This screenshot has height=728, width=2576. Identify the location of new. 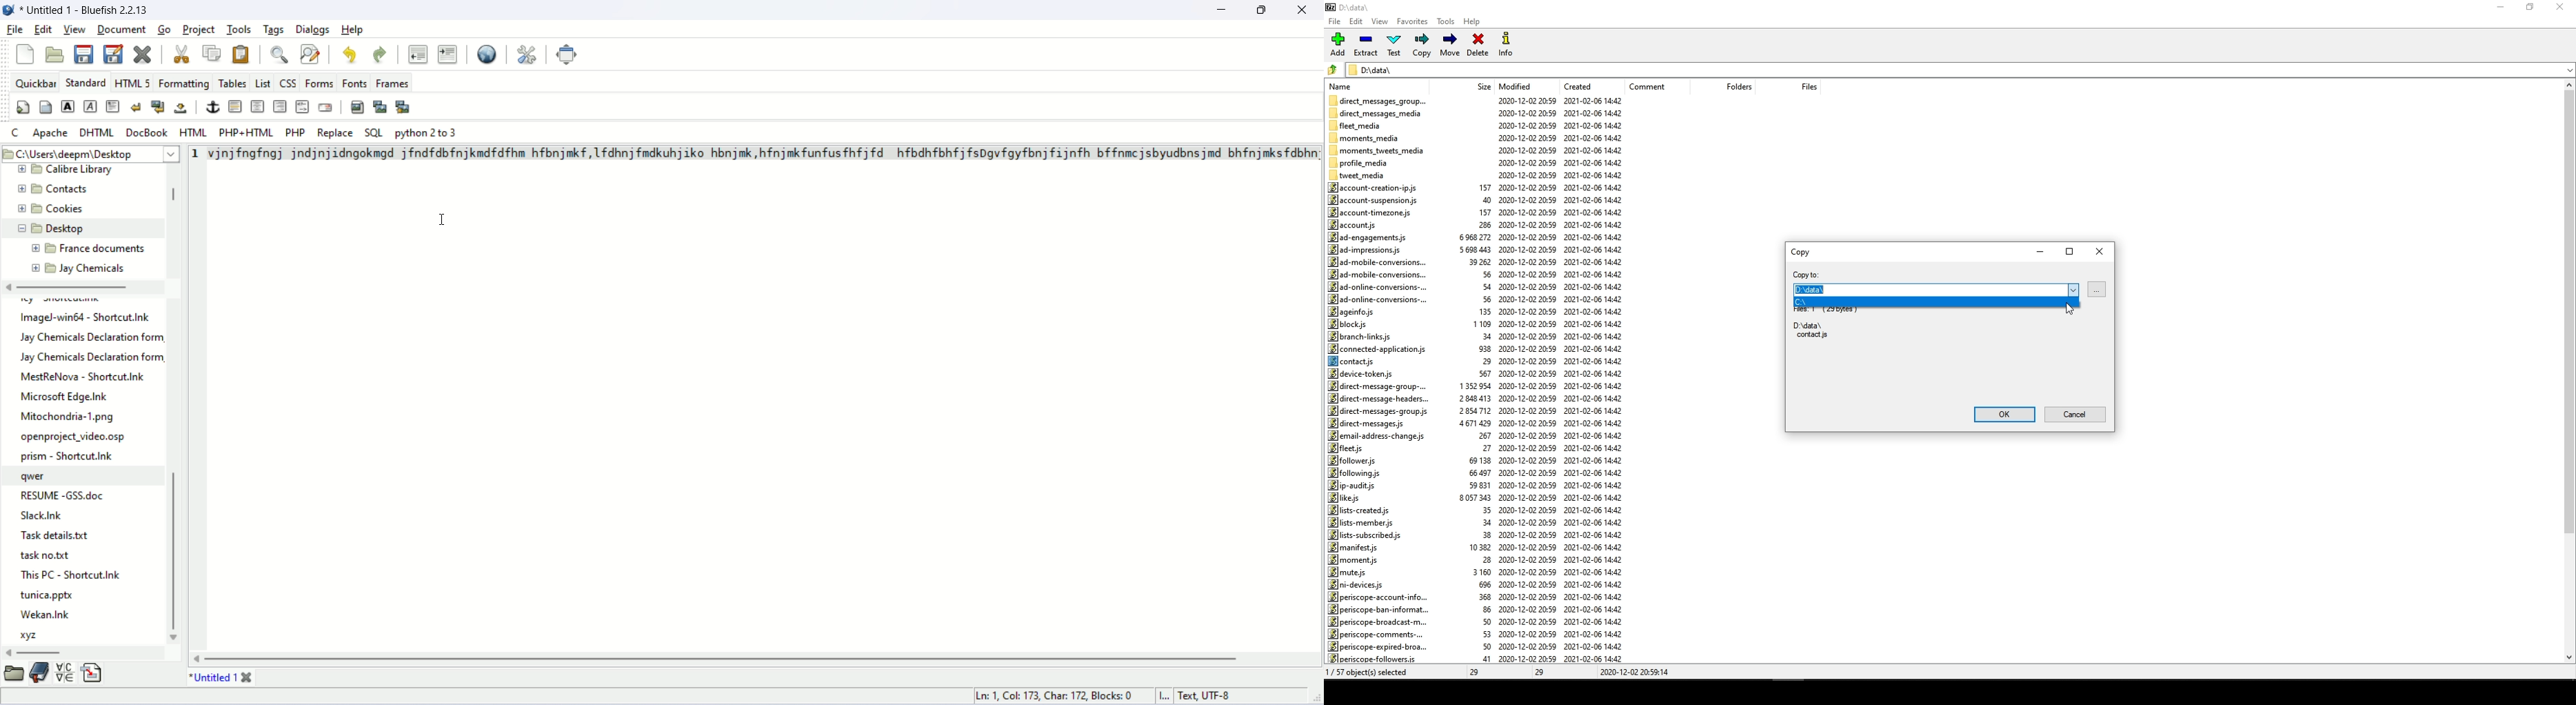
(23, 55).